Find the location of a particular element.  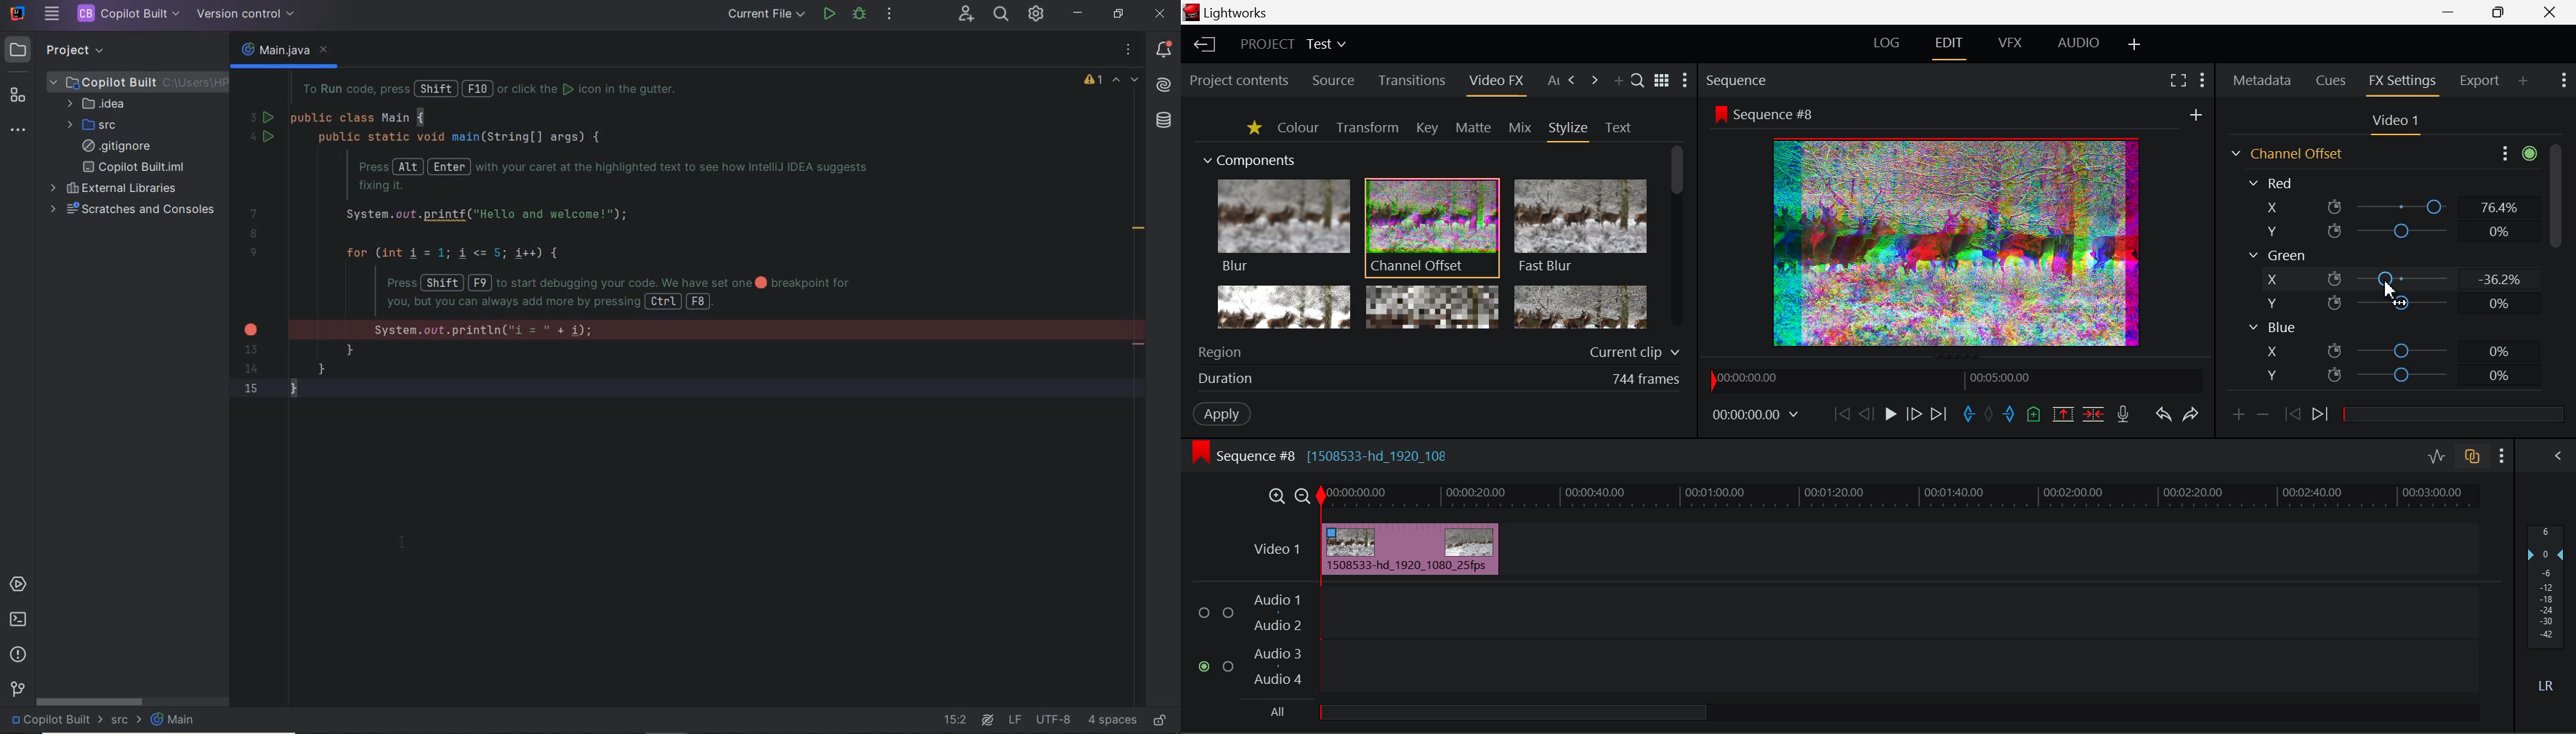

Frame Duration is located at coordinates (1440, 380).